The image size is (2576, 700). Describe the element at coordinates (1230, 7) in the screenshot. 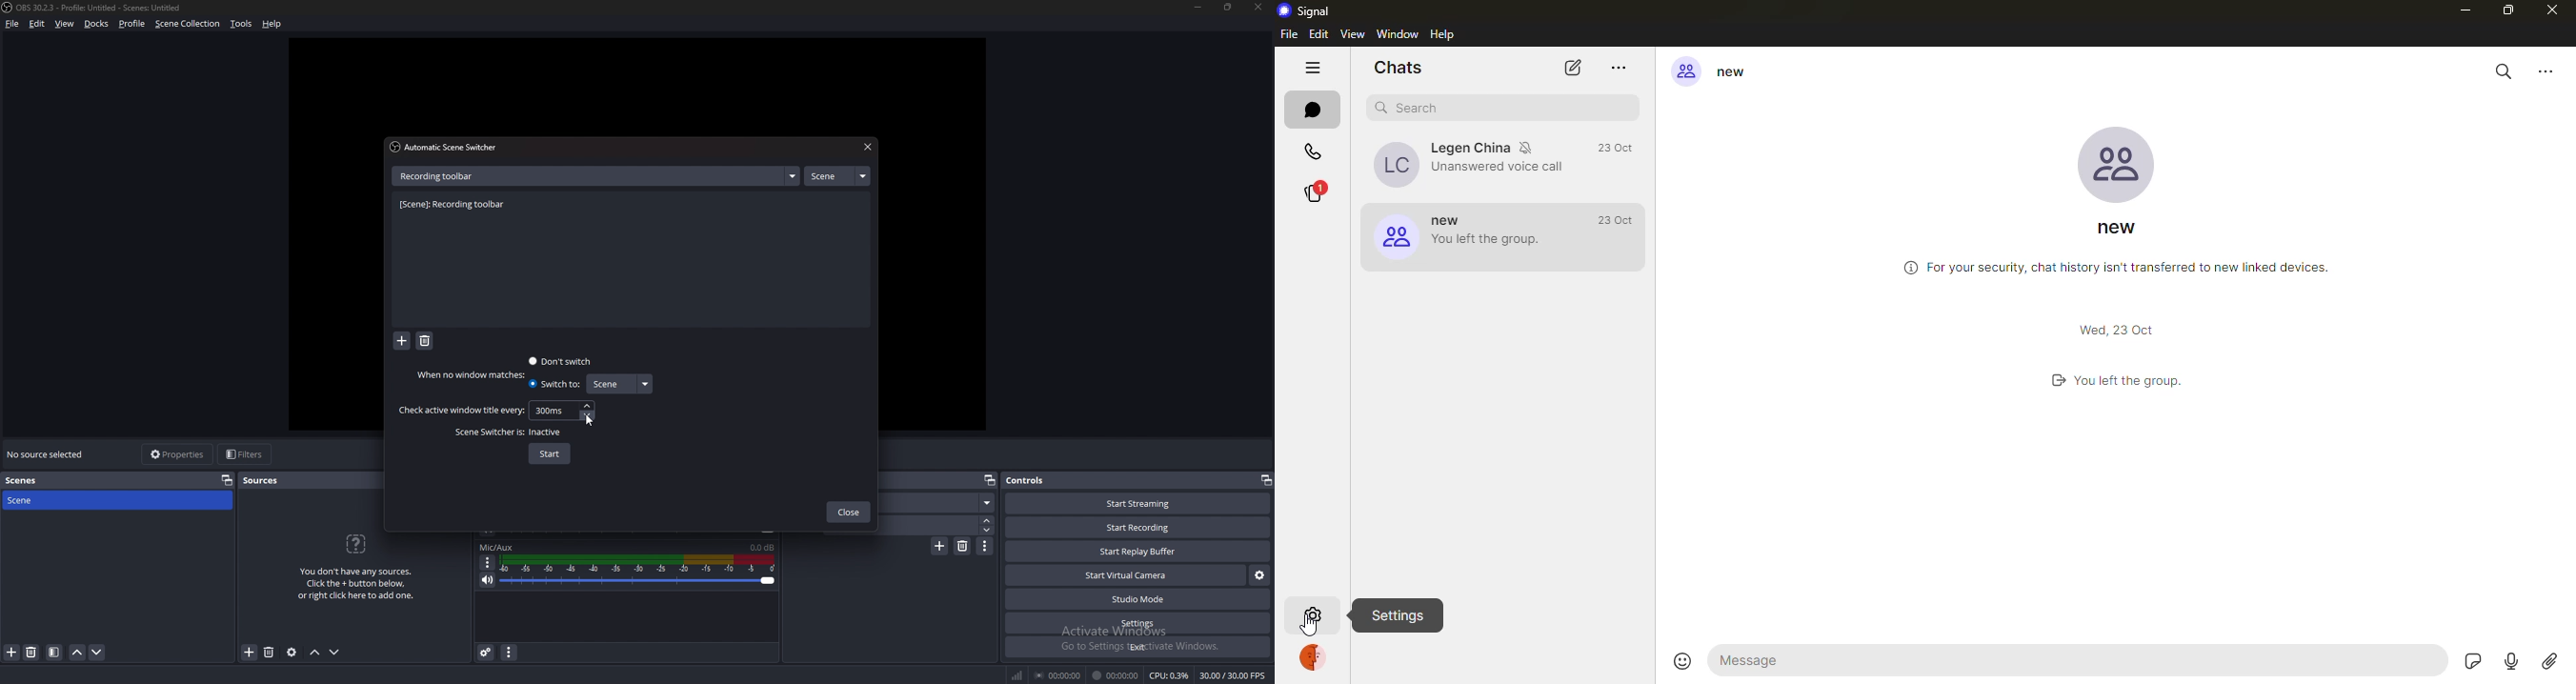

I see `resize` at that location.